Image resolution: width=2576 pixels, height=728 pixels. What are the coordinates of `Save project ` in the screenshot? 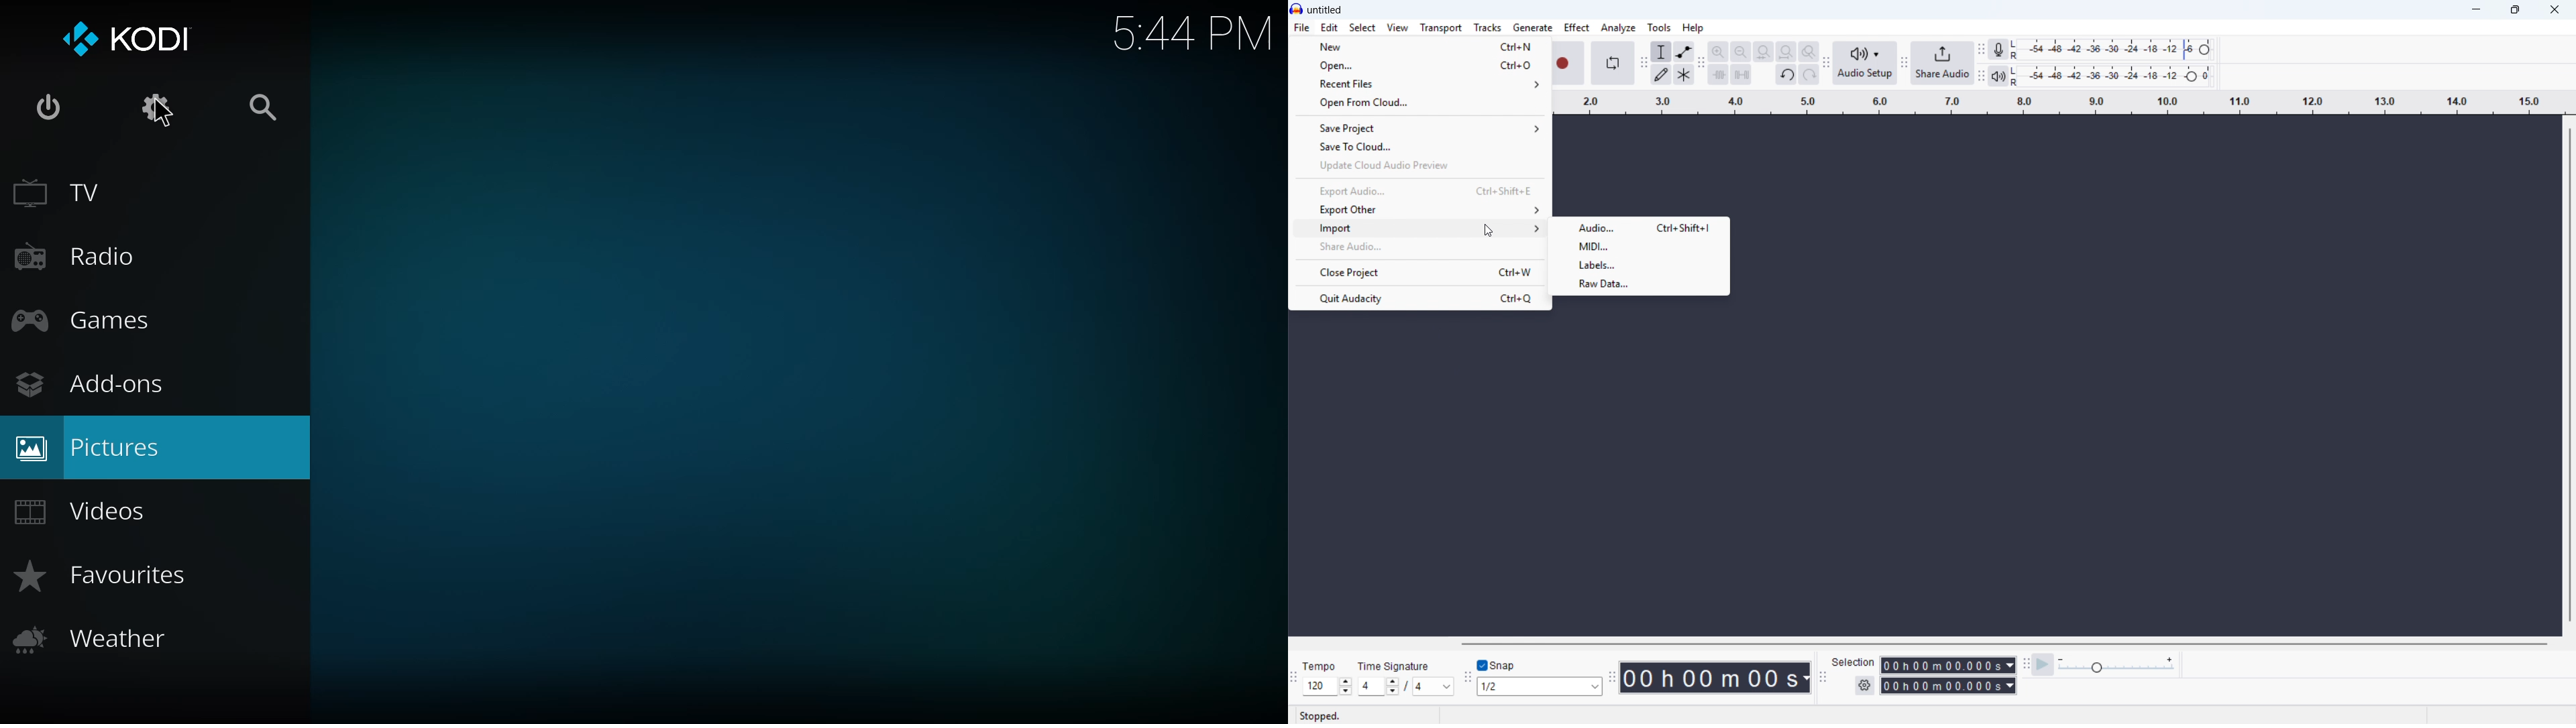 It's located at (1419, 127).